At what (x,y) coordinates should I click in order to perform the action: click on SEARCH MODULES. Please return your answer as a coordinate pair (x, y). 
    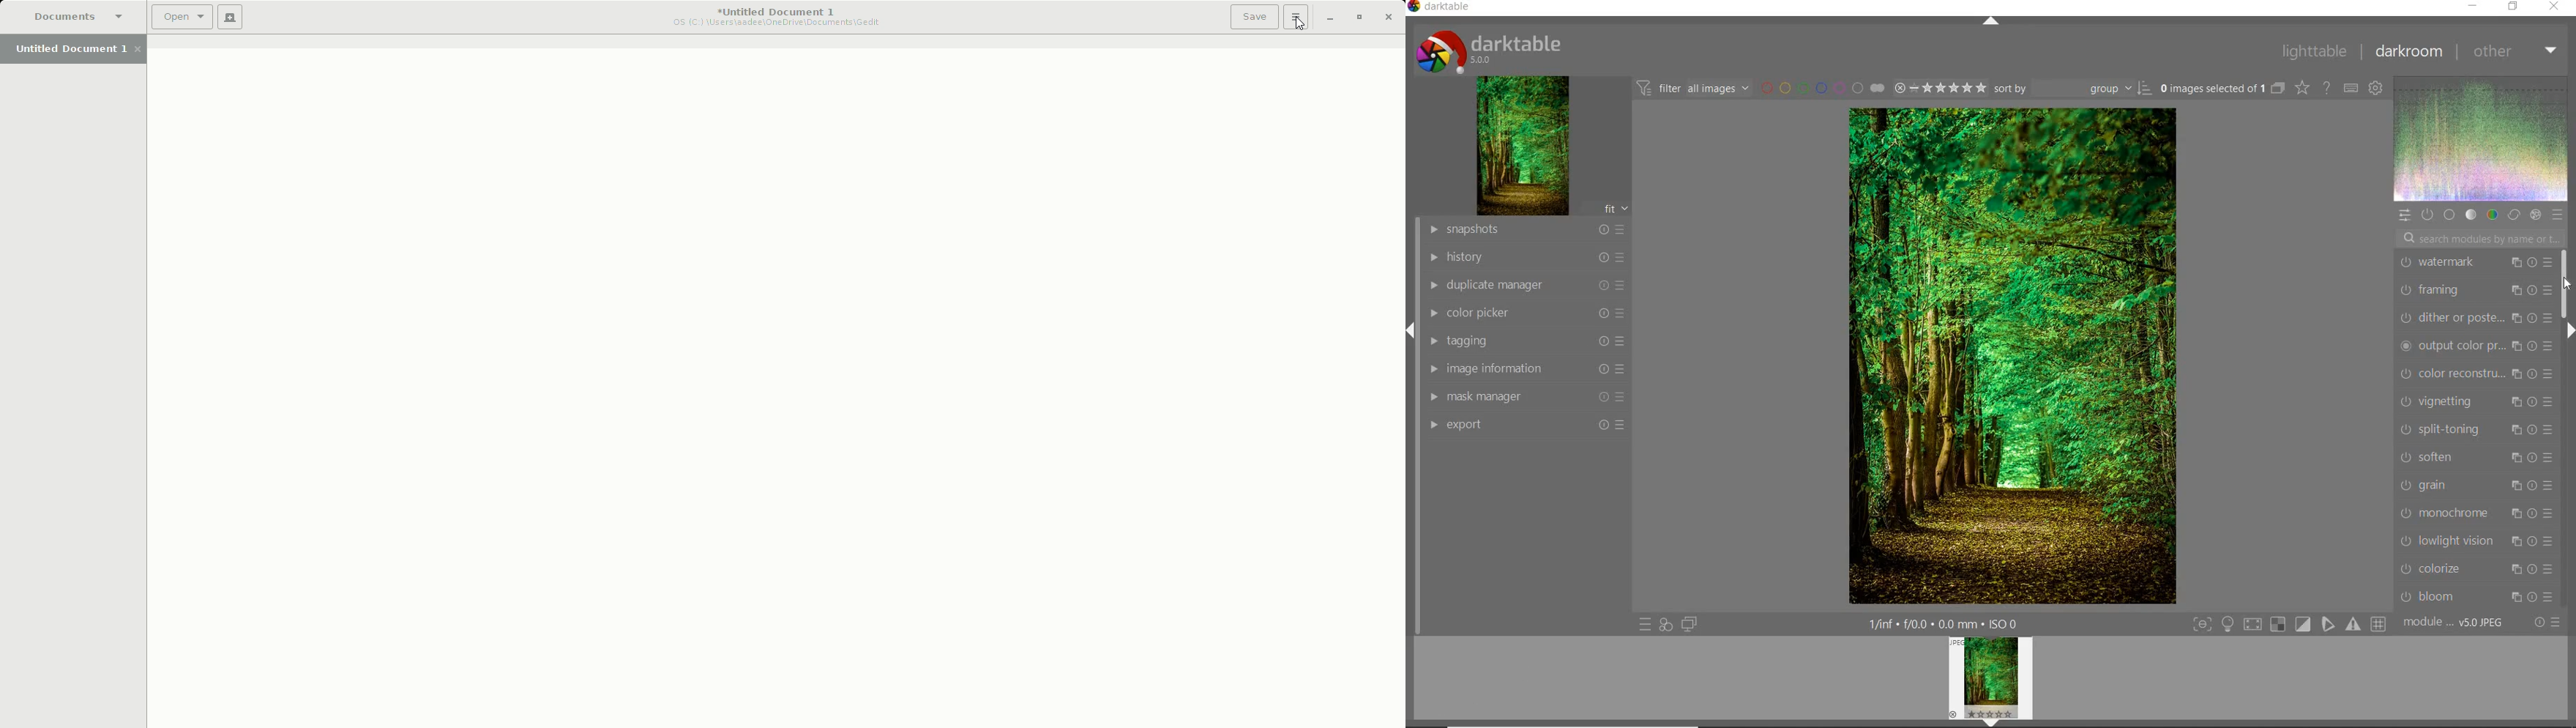
    Looking at the image, I should click on (2481, 238).